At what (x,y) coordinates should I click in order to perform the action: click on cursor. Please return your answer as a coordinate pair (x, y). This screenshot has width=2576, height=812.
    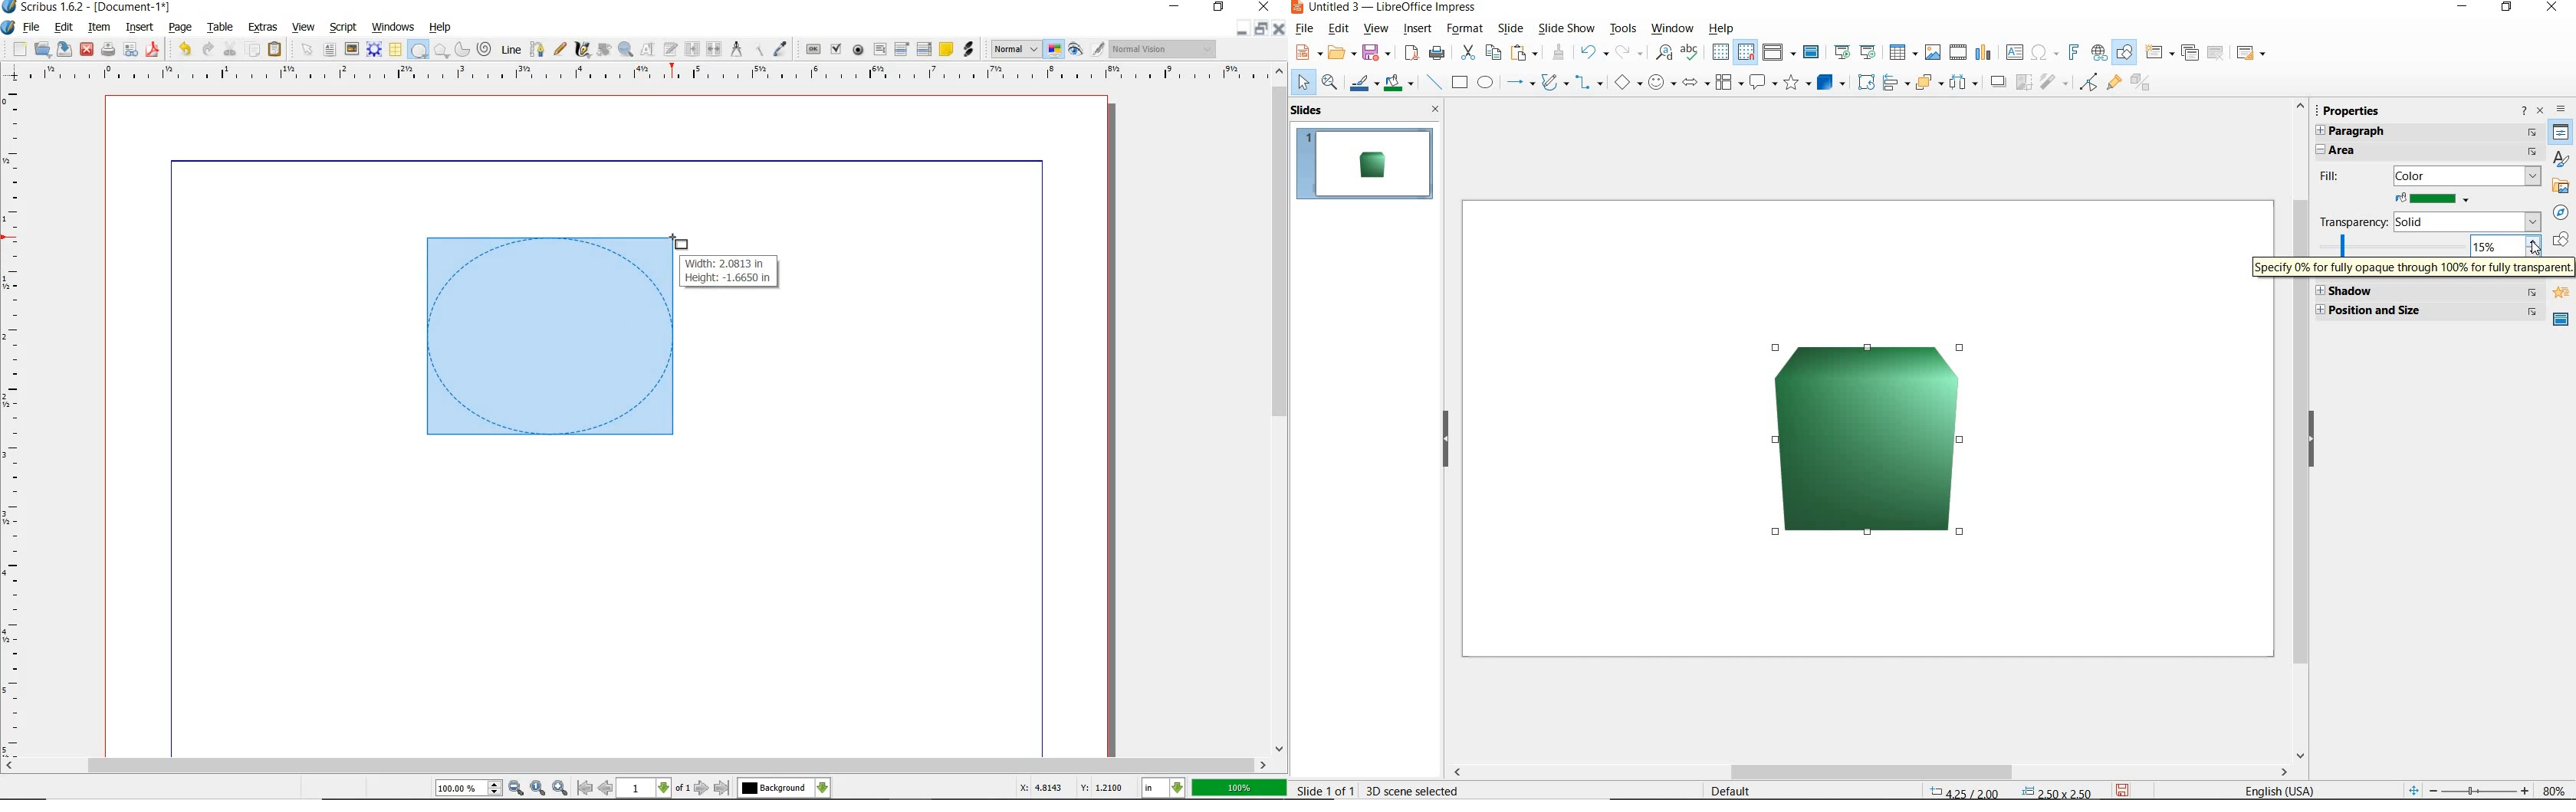
    Looking at the image, I should click on (2532, 247).